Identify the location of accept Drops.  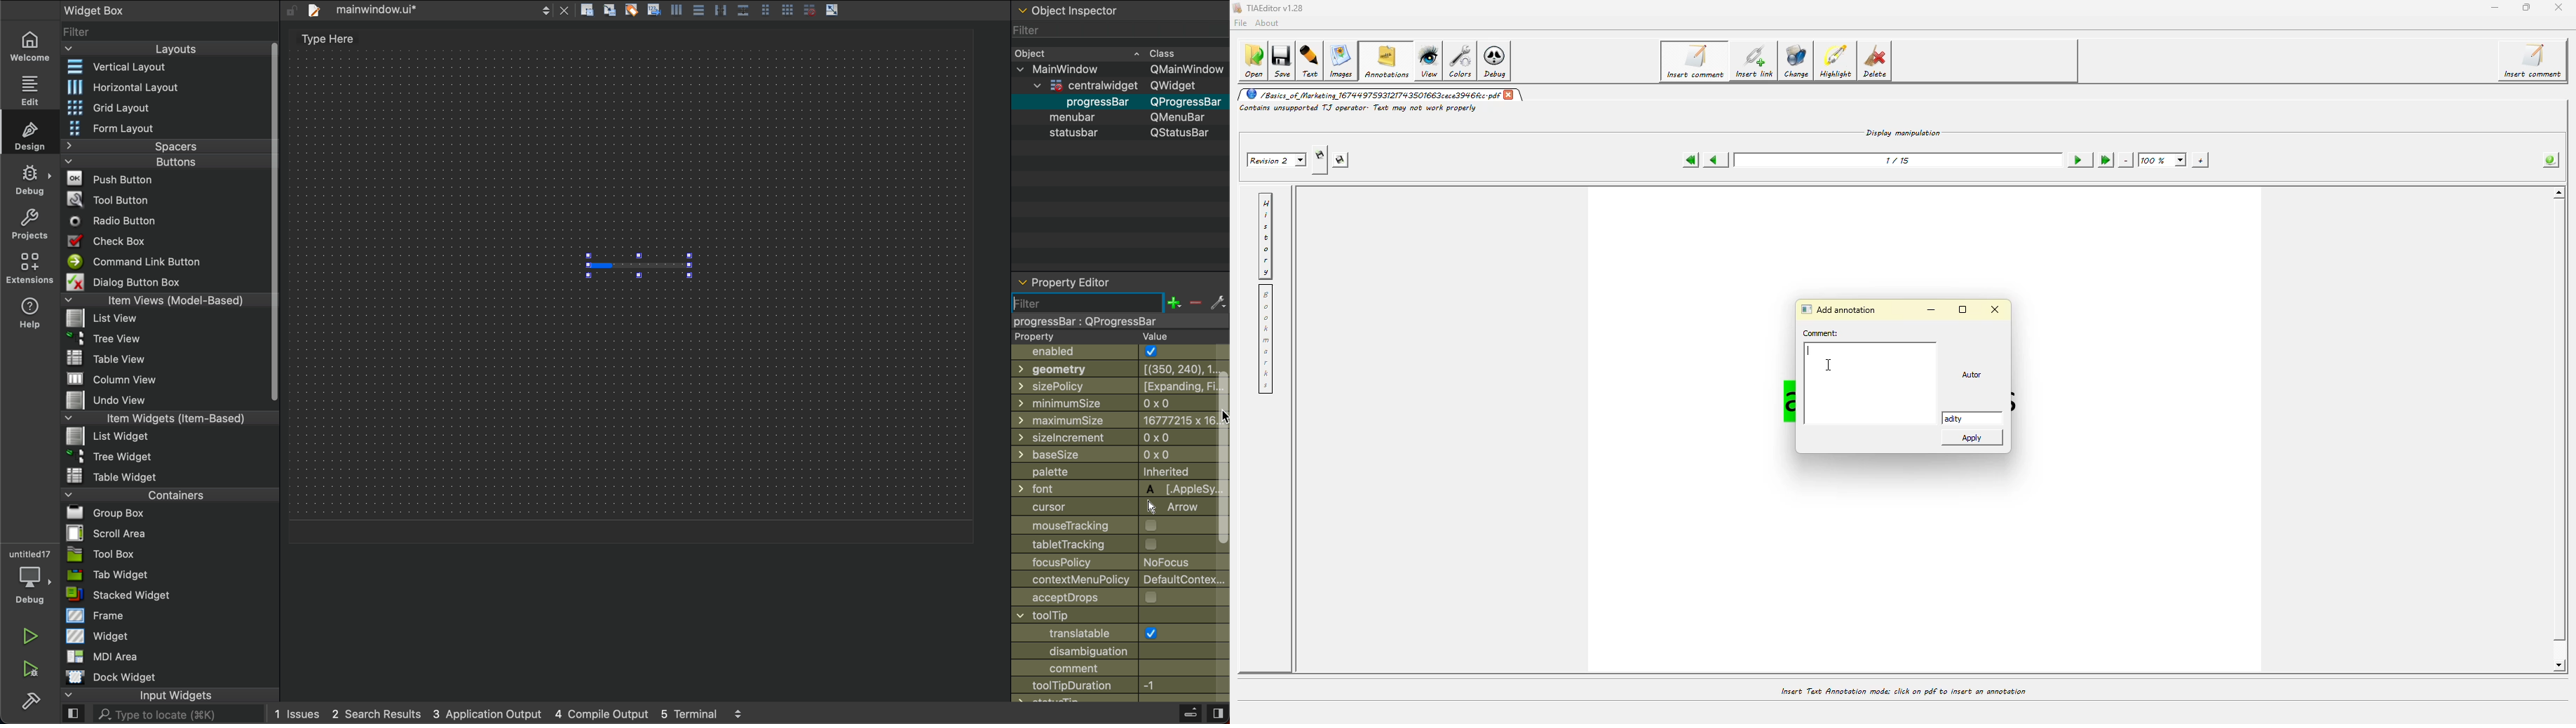
(1122, 596).